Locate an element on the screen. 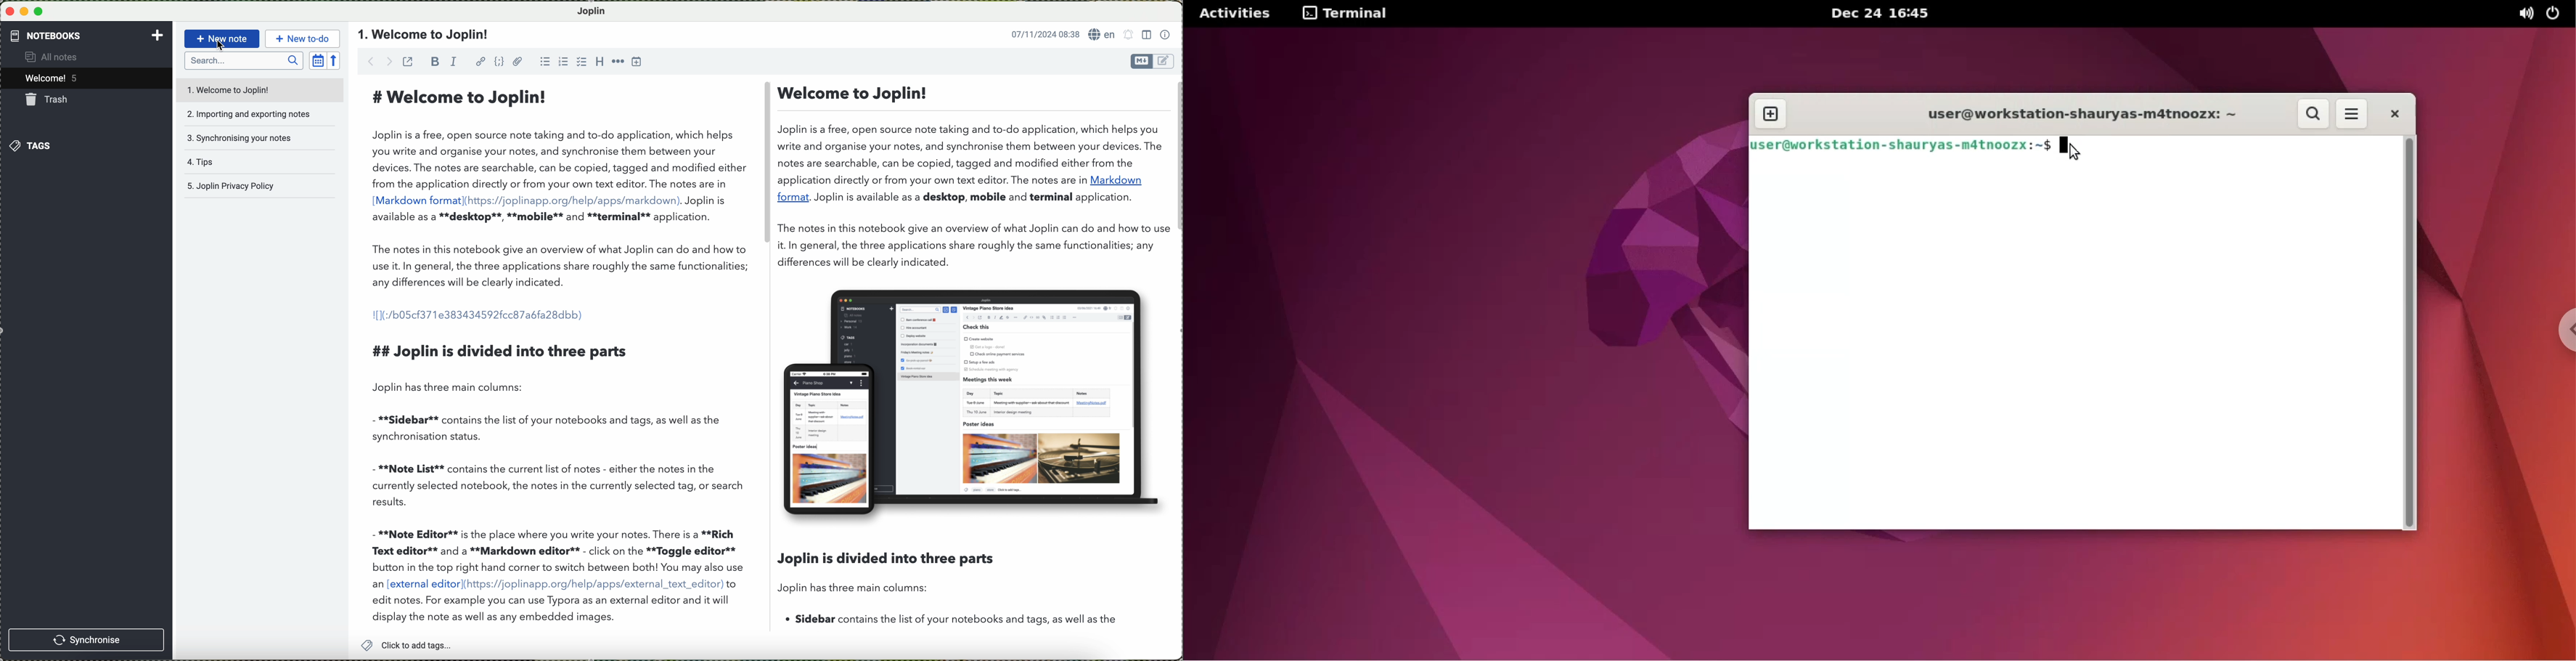 Image resolution: width=2576 pixels, height=672 pixels. new to-do is located at coordinates (302, 37).